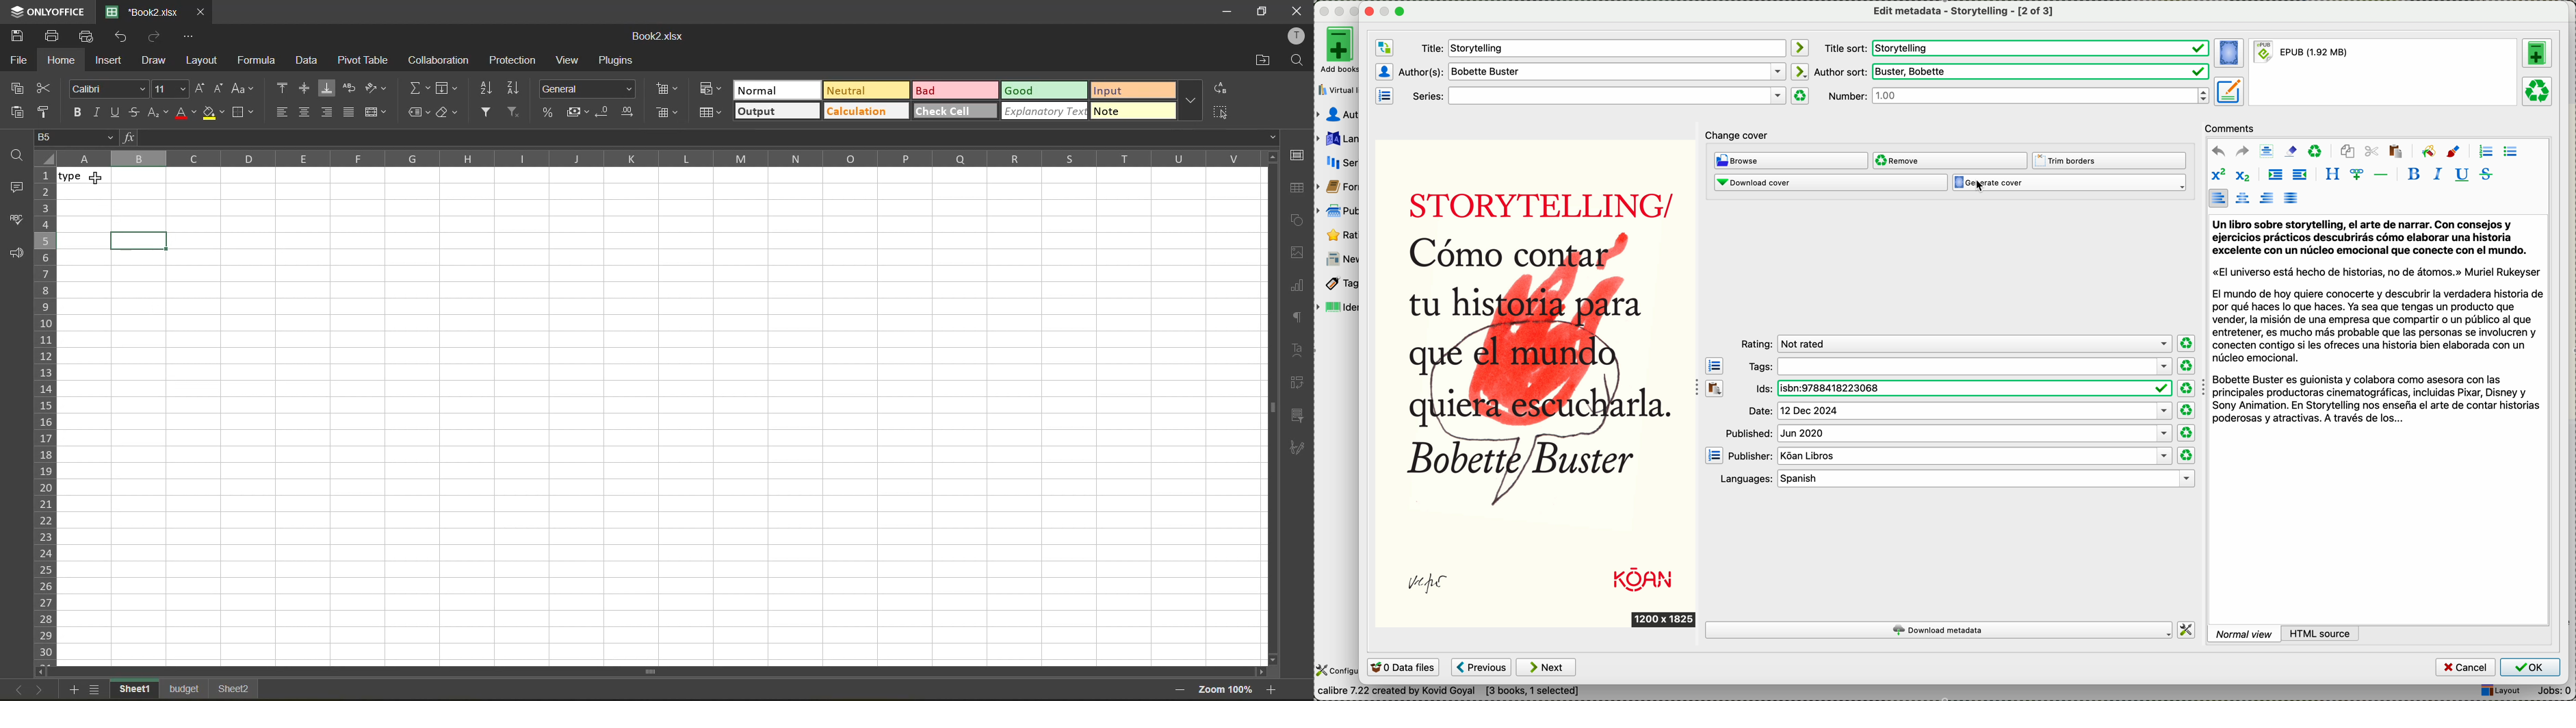 The width and height of the screenshot is (2576, 728). Describe the element at coordinates (92, 176) in the screenshot. I see `type` at that location.